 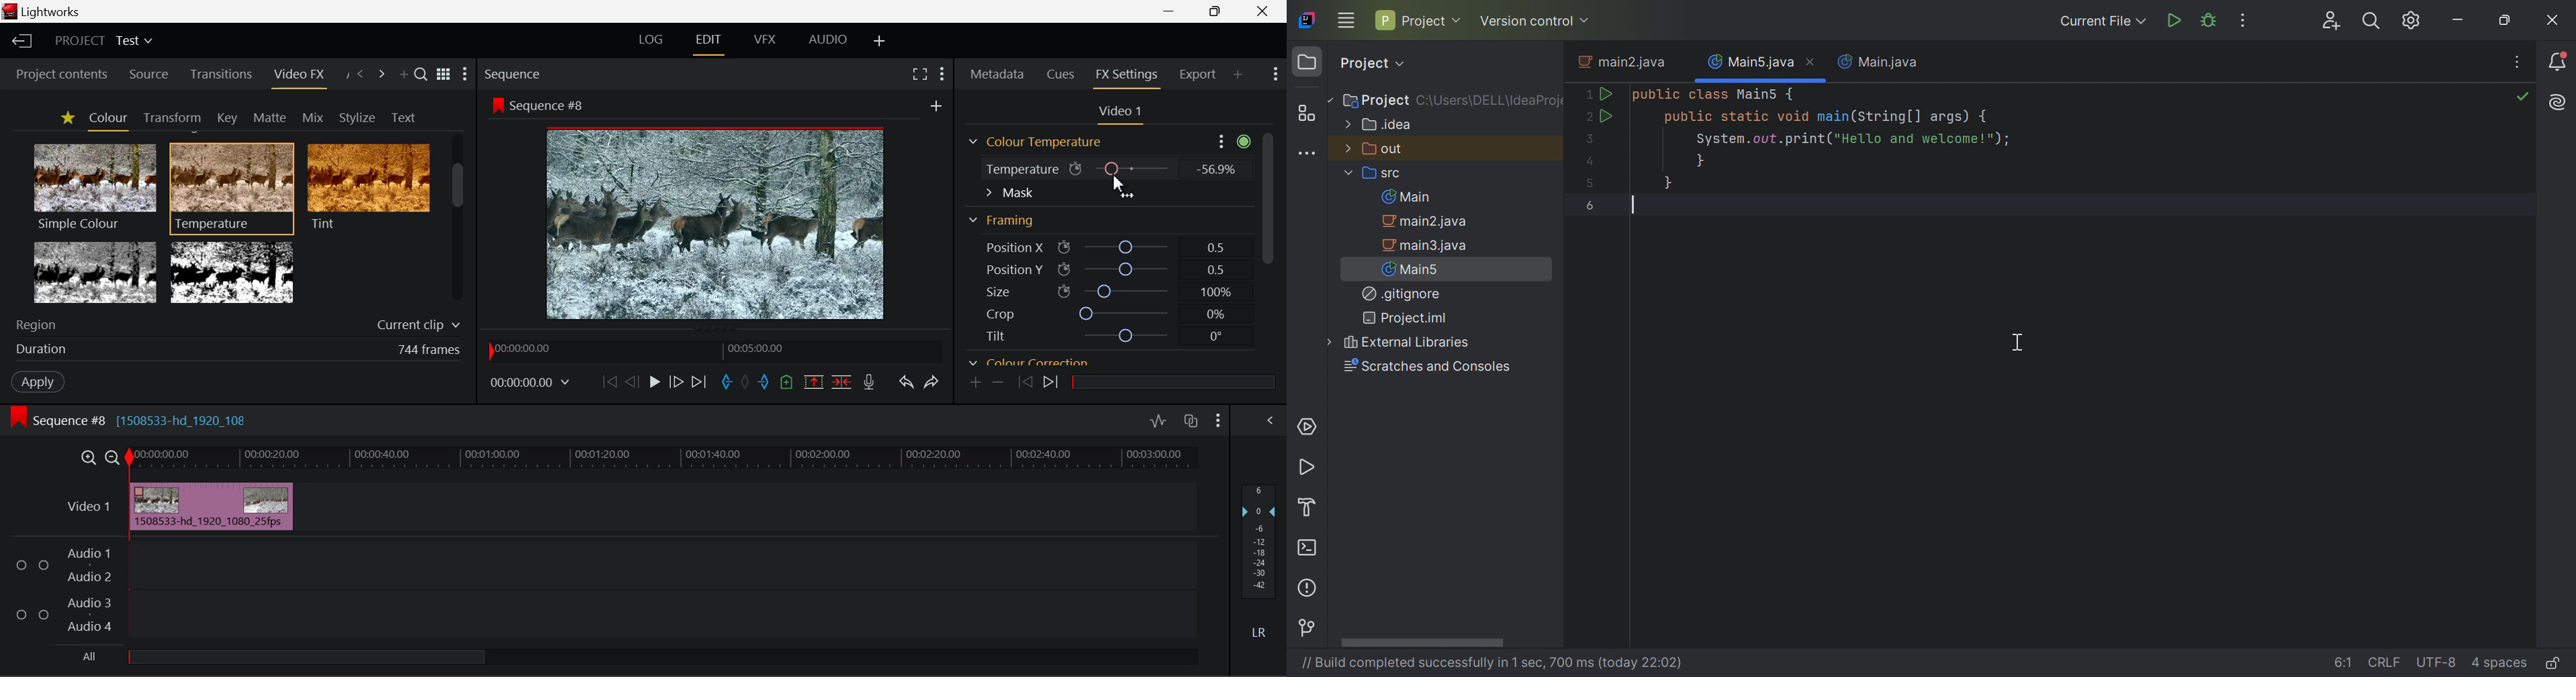 What do you see at coordinates (429, 350) in the screenshot?
I see `744 frames` at bounding box center [429, 350].